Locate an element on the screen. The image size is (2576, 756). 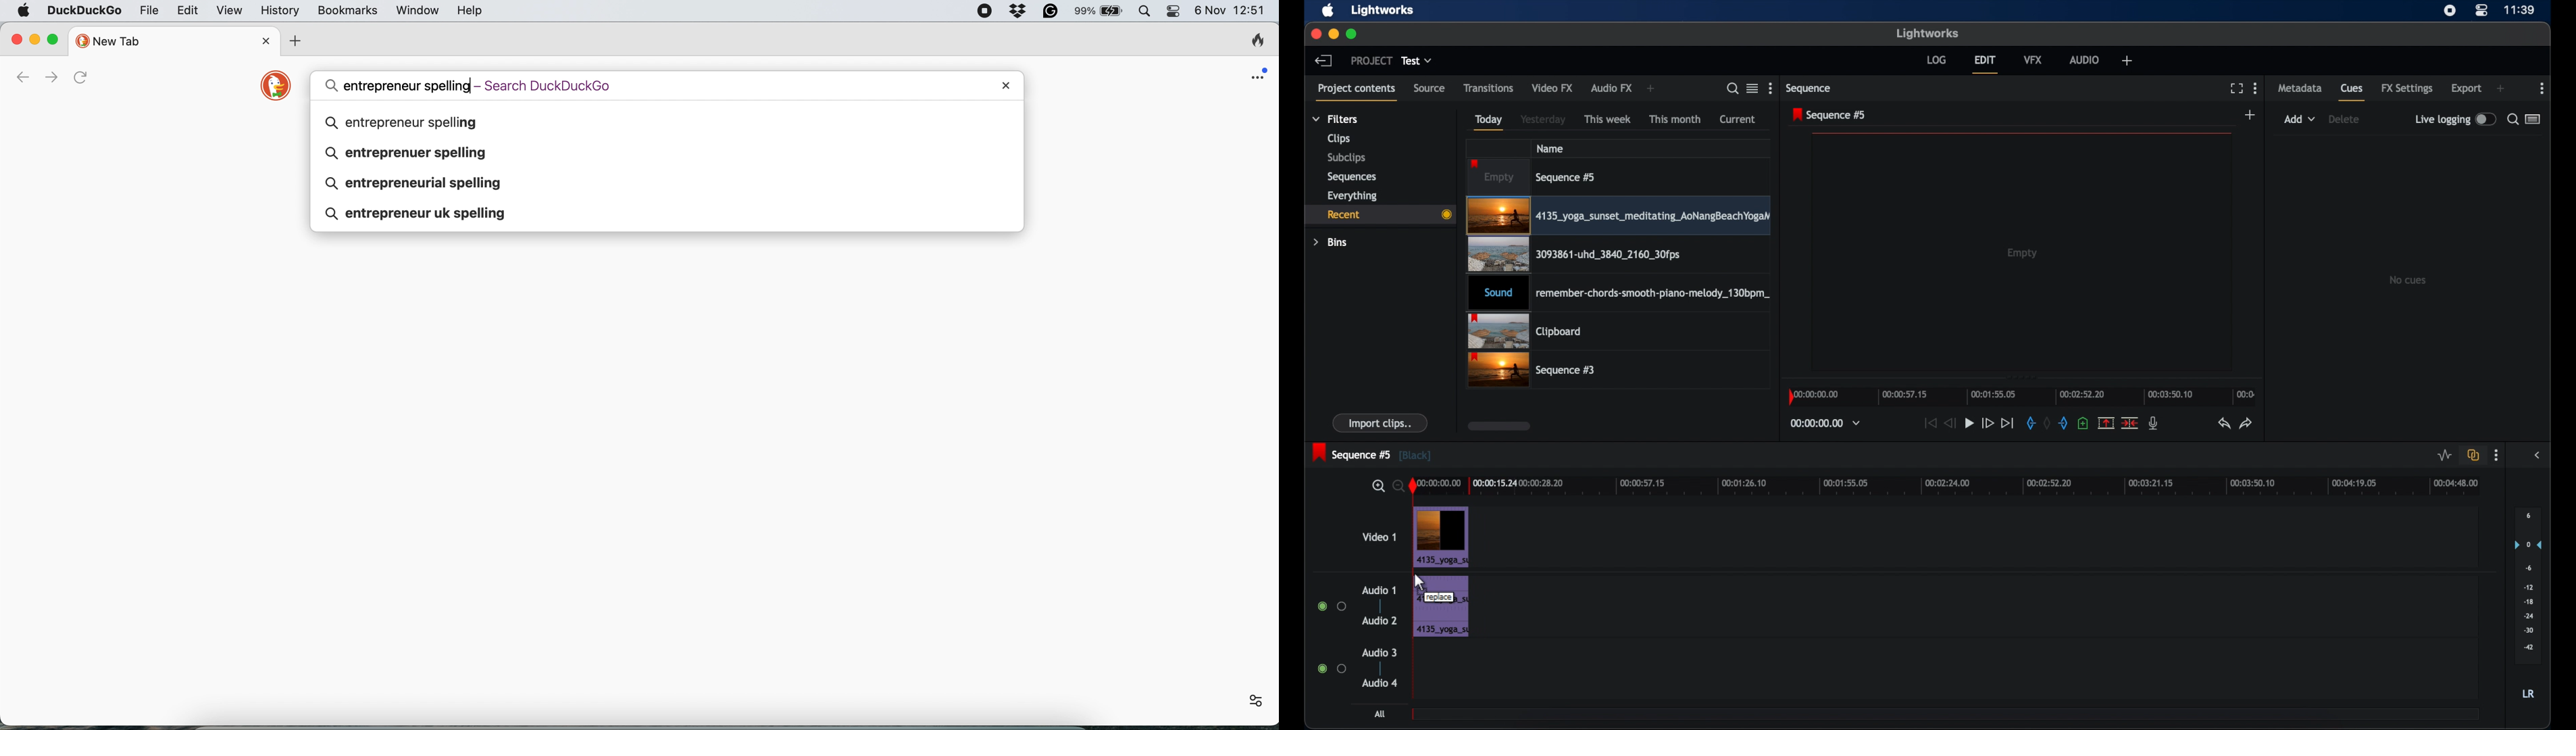
cursor is located at coordinates (472, 85).